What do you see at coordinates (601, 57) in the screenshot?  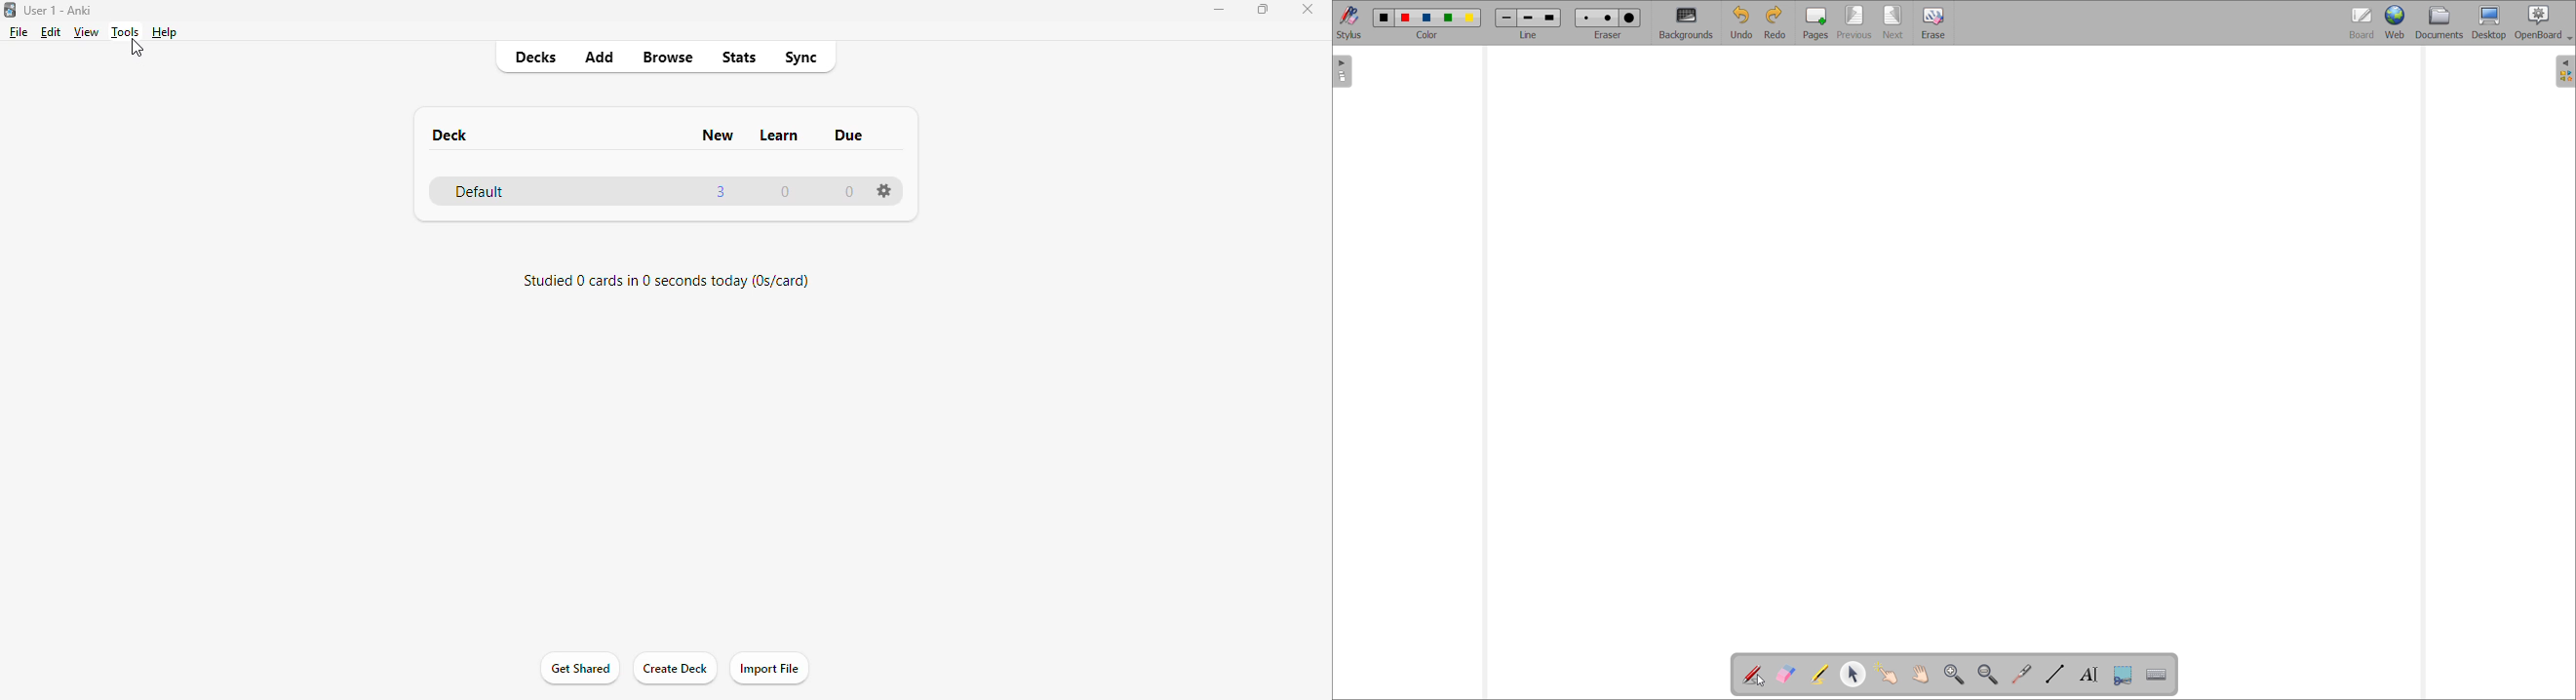 I see `add` at bounding box center [601, 57].